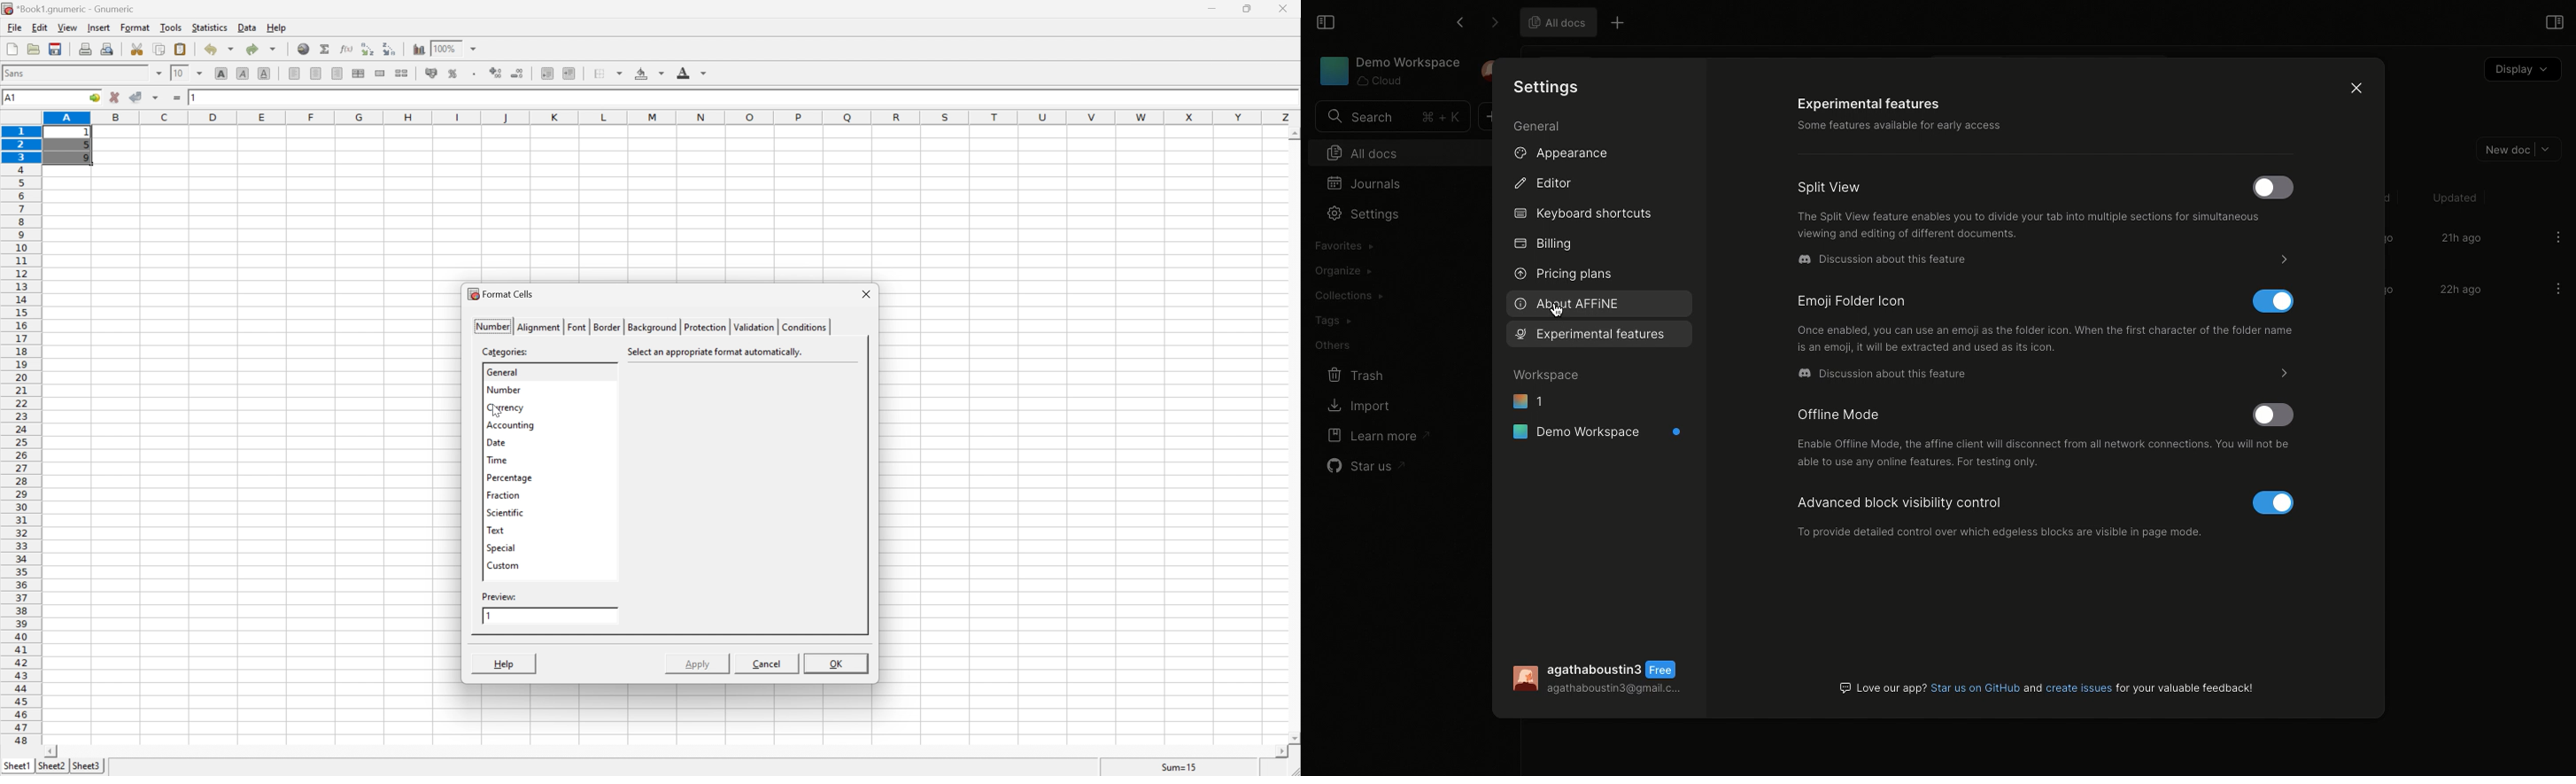  Describe the element at coordinates (504, 664) in the screenshot. I see `help` at that location.